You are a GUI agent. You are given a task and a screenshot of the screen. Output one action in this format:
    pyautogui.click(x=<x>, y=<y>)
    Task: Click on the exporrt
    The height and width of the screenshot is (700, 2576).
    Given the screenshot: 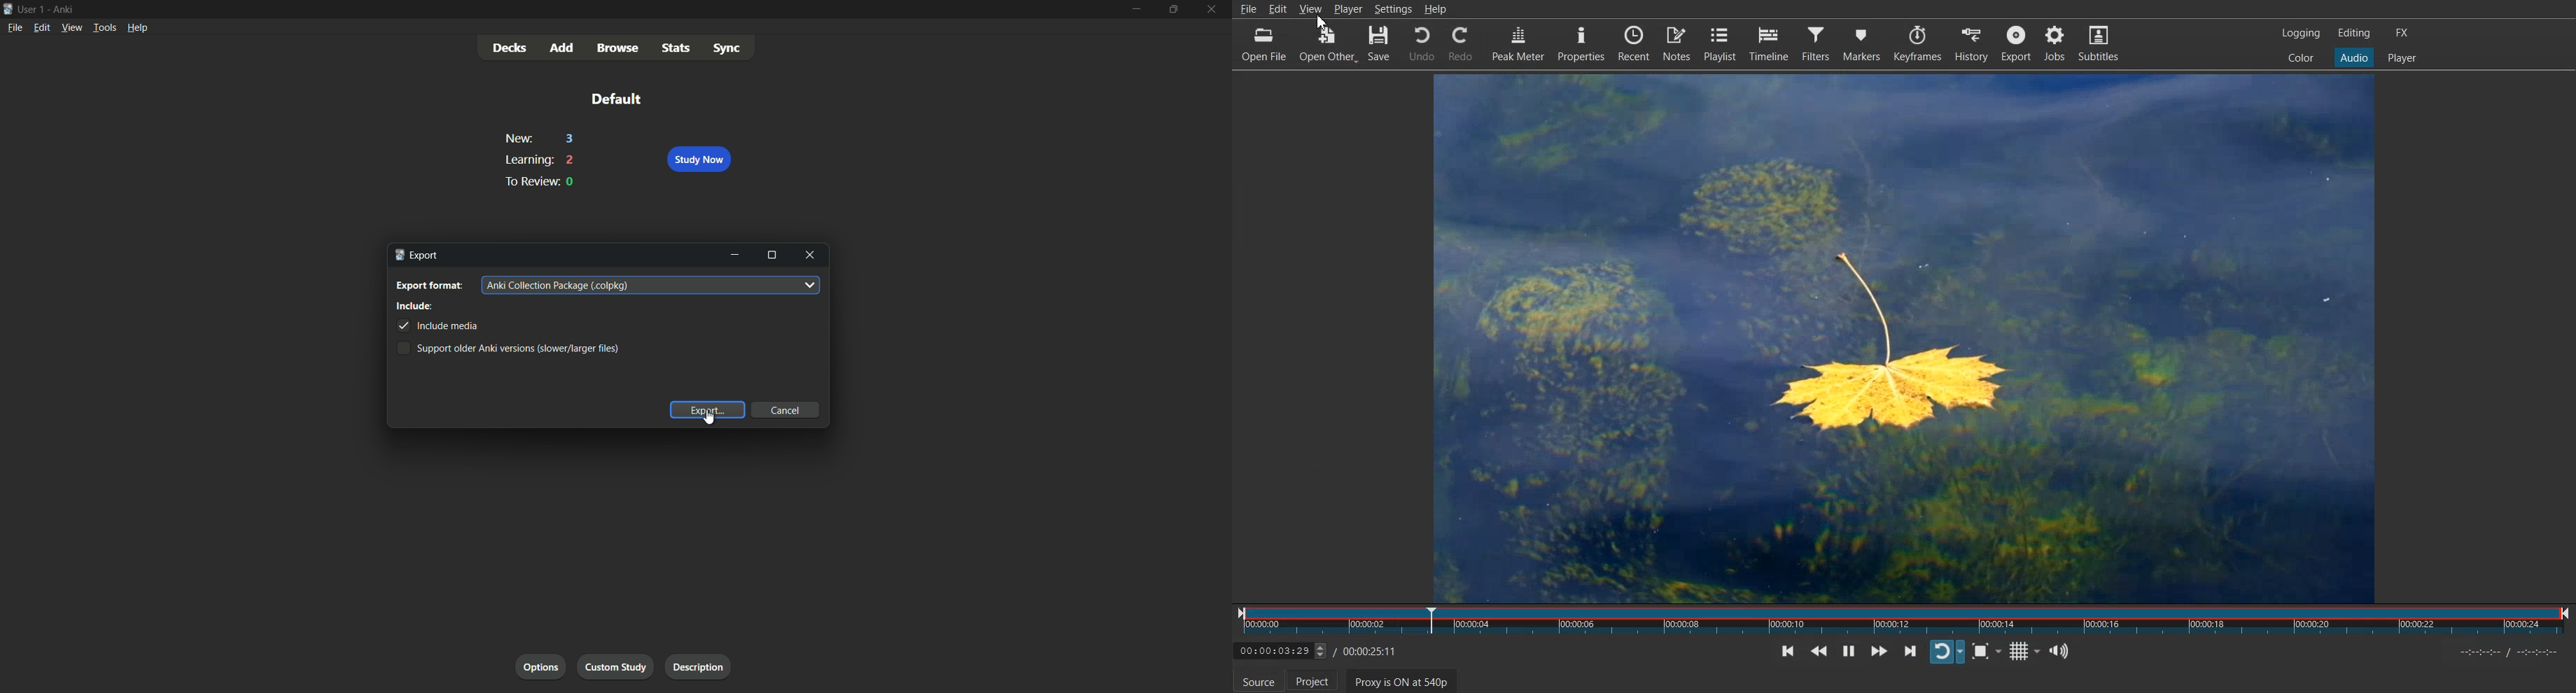 What is the action you would take?
    pyautogui.click(x=419, y=255)
    